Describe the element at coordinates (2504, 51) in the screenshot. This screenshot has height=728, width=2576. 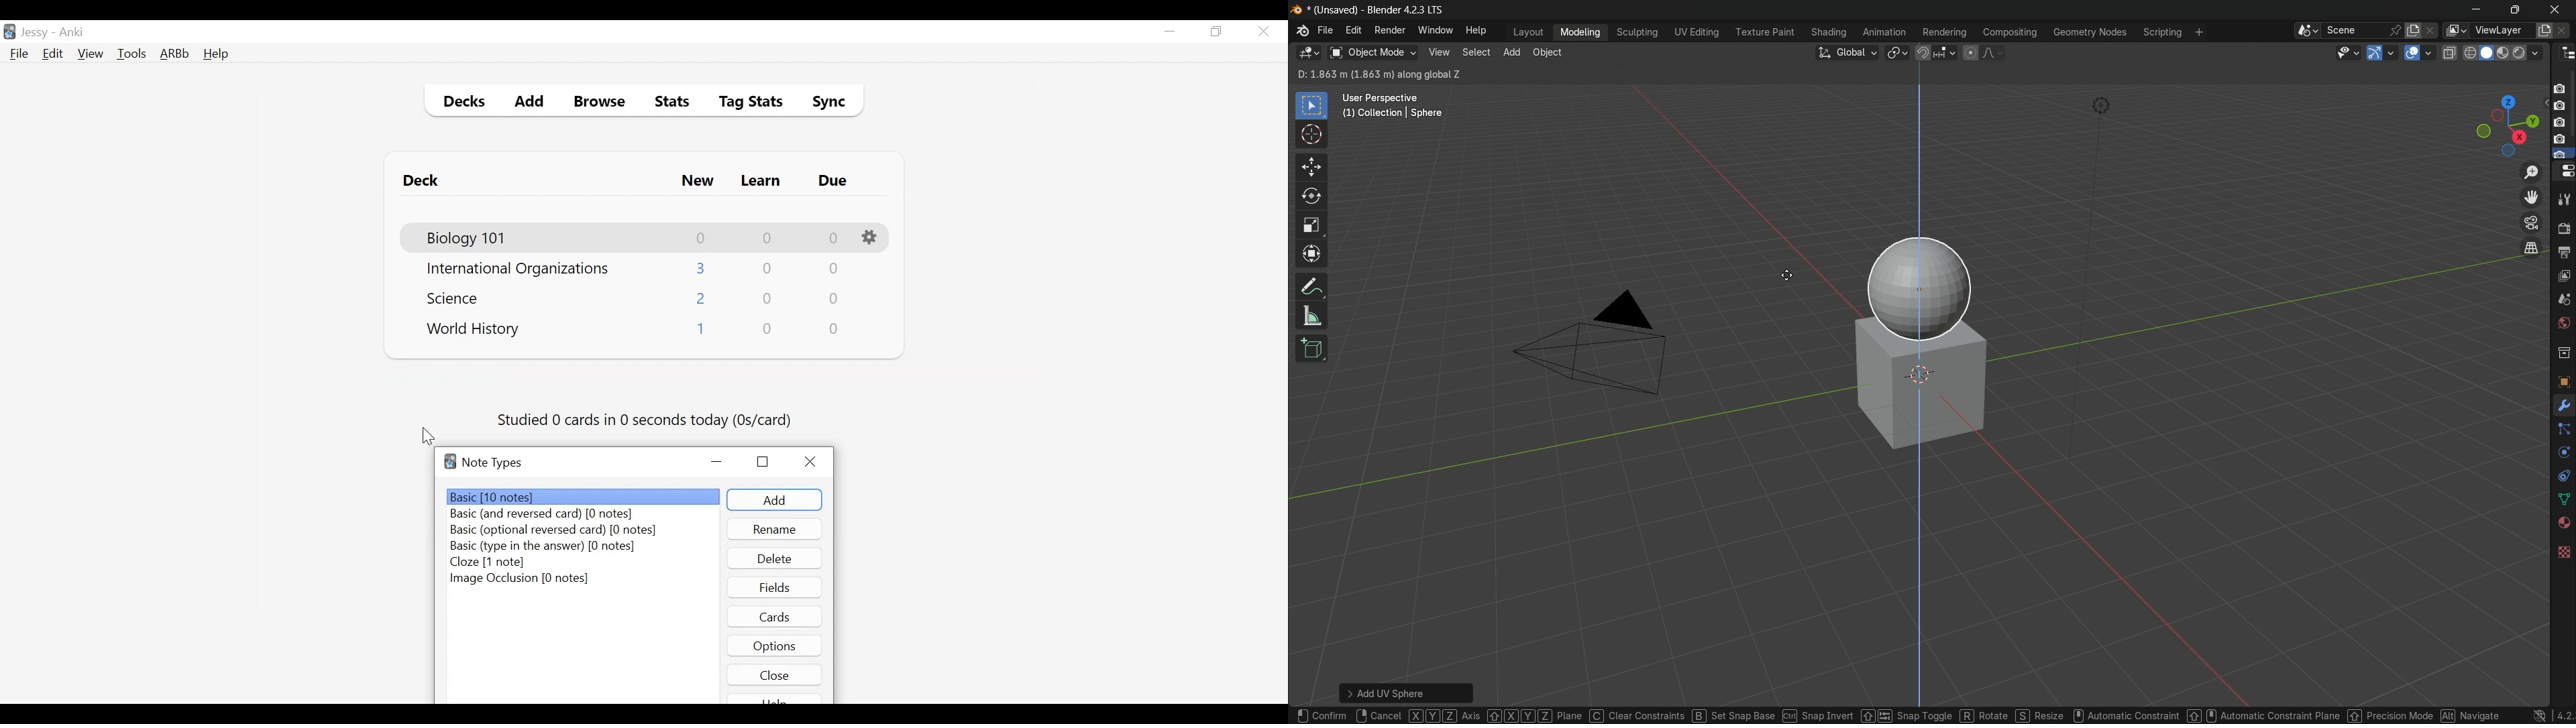
I see `material preview display` at that location.